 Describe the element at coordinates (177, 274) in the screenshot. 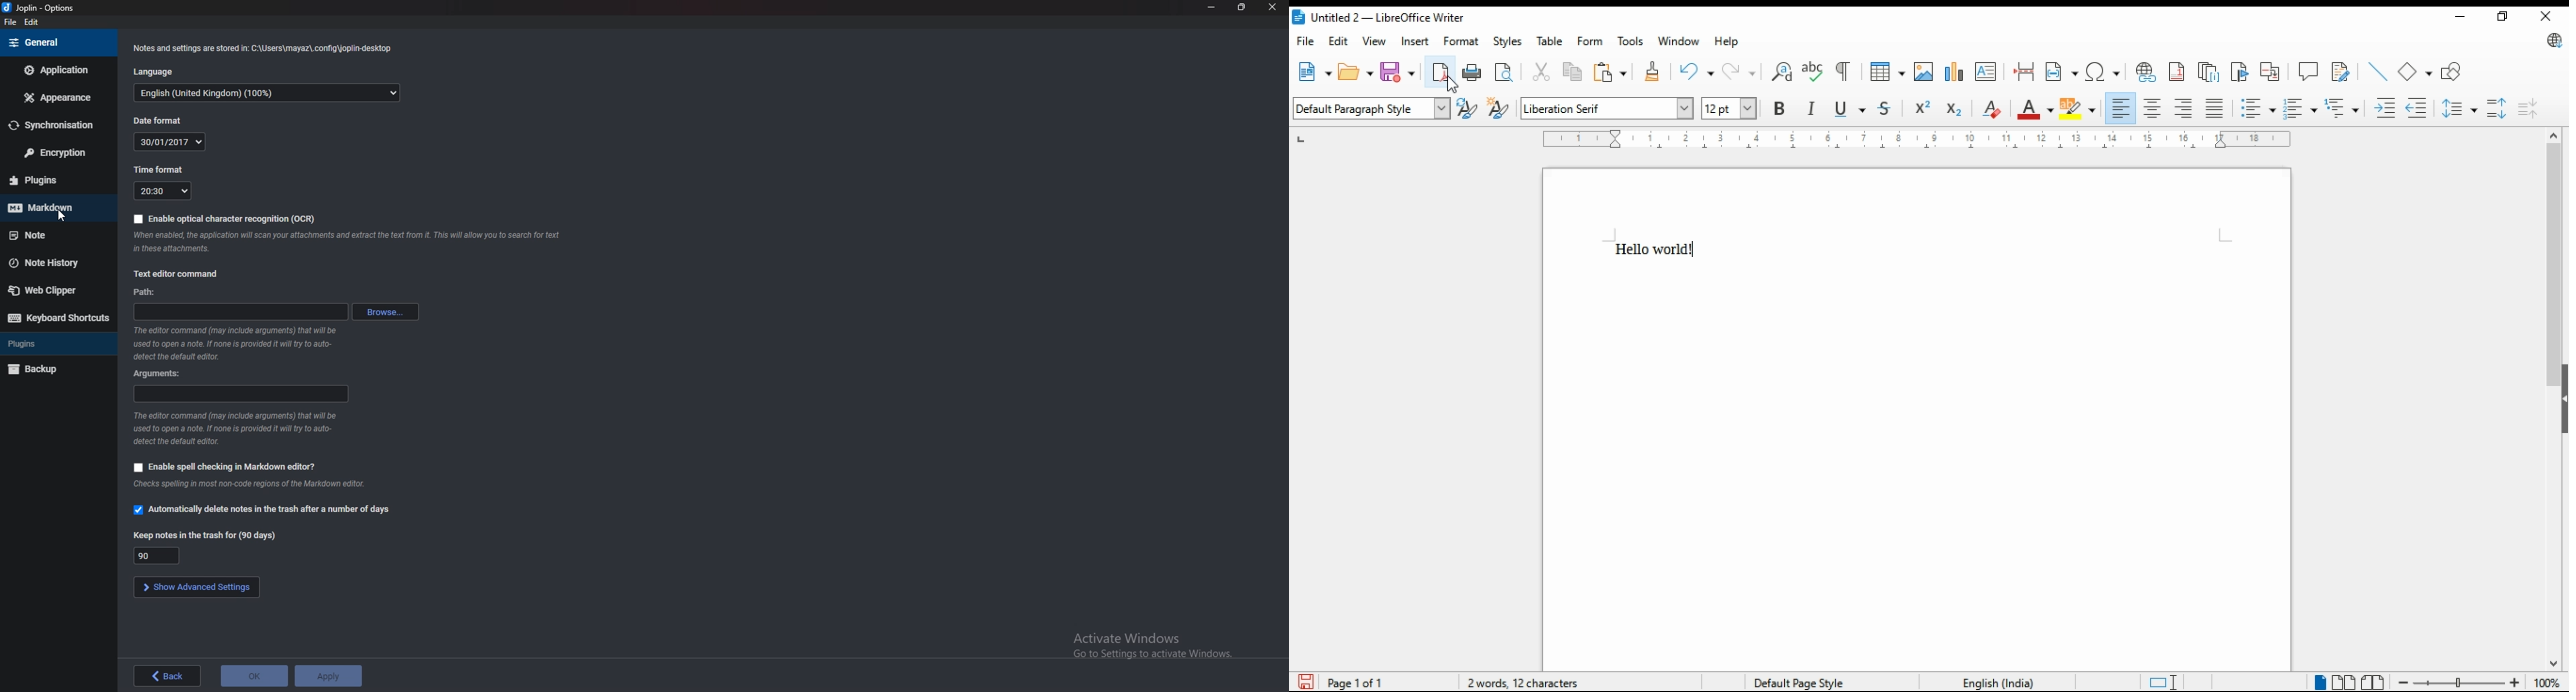

I see `Text editor command` at that location.